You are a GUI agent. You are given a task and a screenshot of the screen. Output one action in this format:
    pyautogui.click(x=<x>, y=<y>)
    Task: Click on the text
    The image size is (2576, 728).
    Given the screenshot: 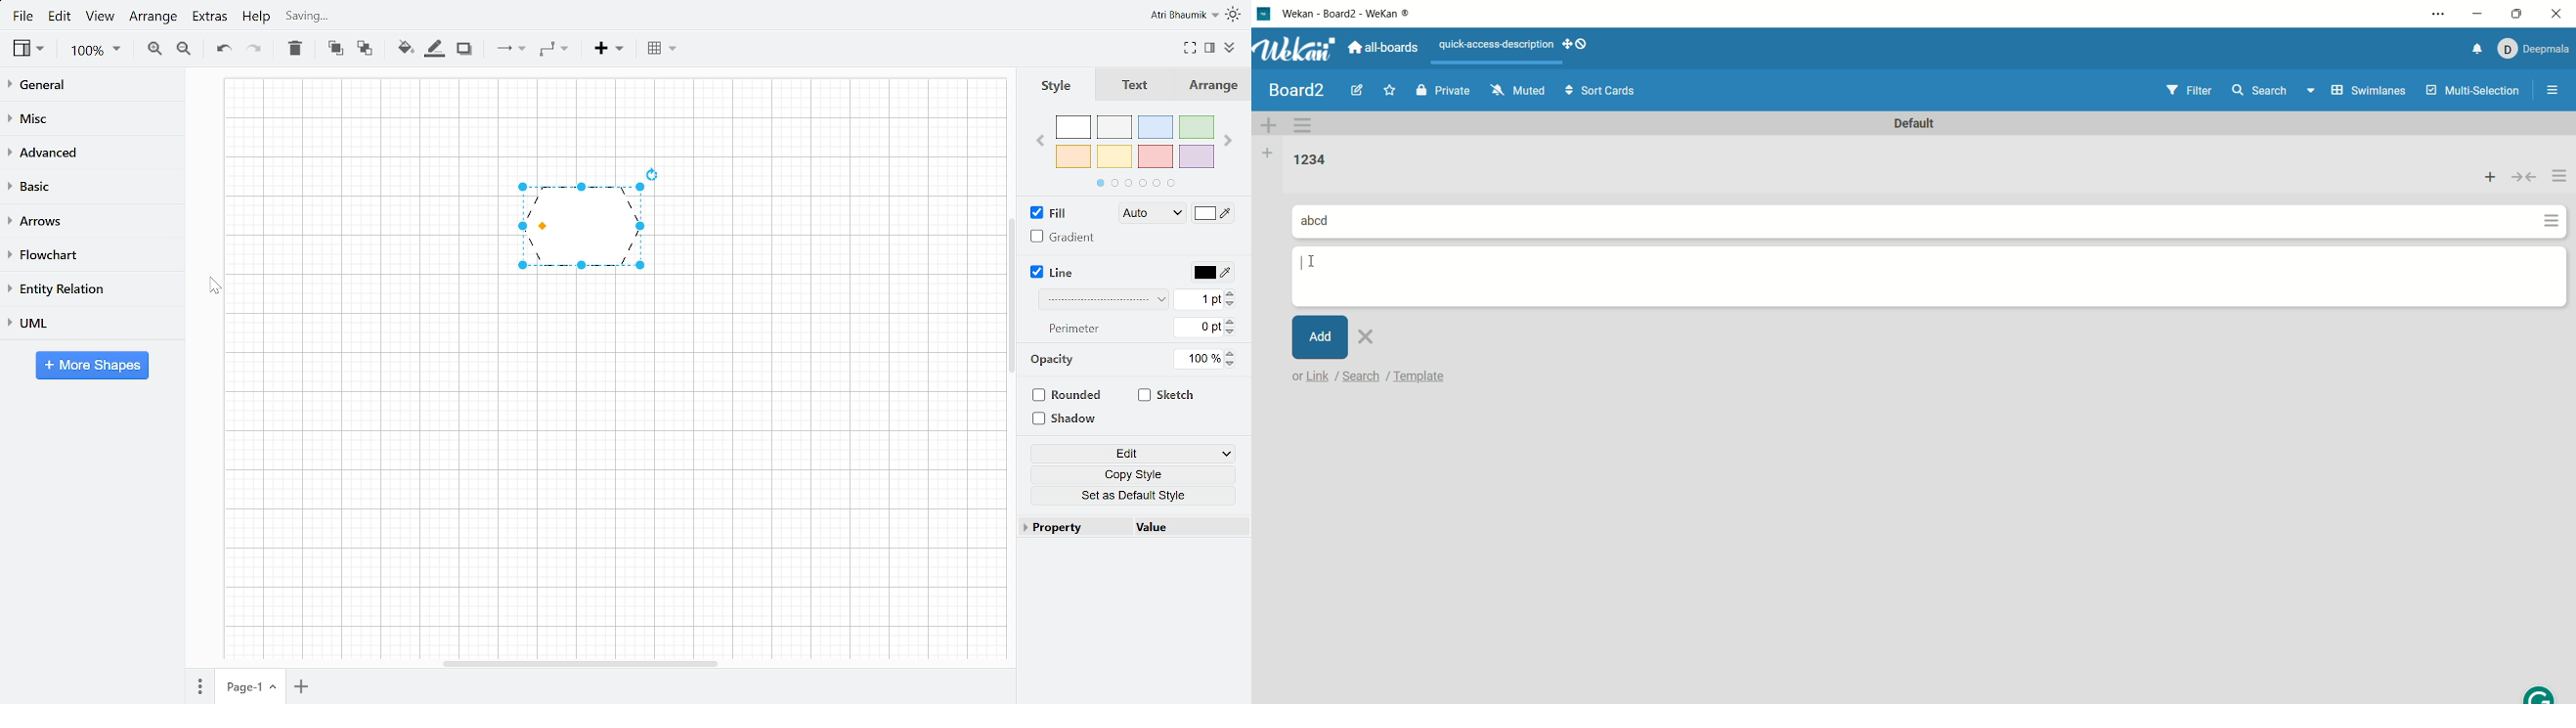 What is the action you would take?
    pyautogui.click(x=1371, y=378)
    